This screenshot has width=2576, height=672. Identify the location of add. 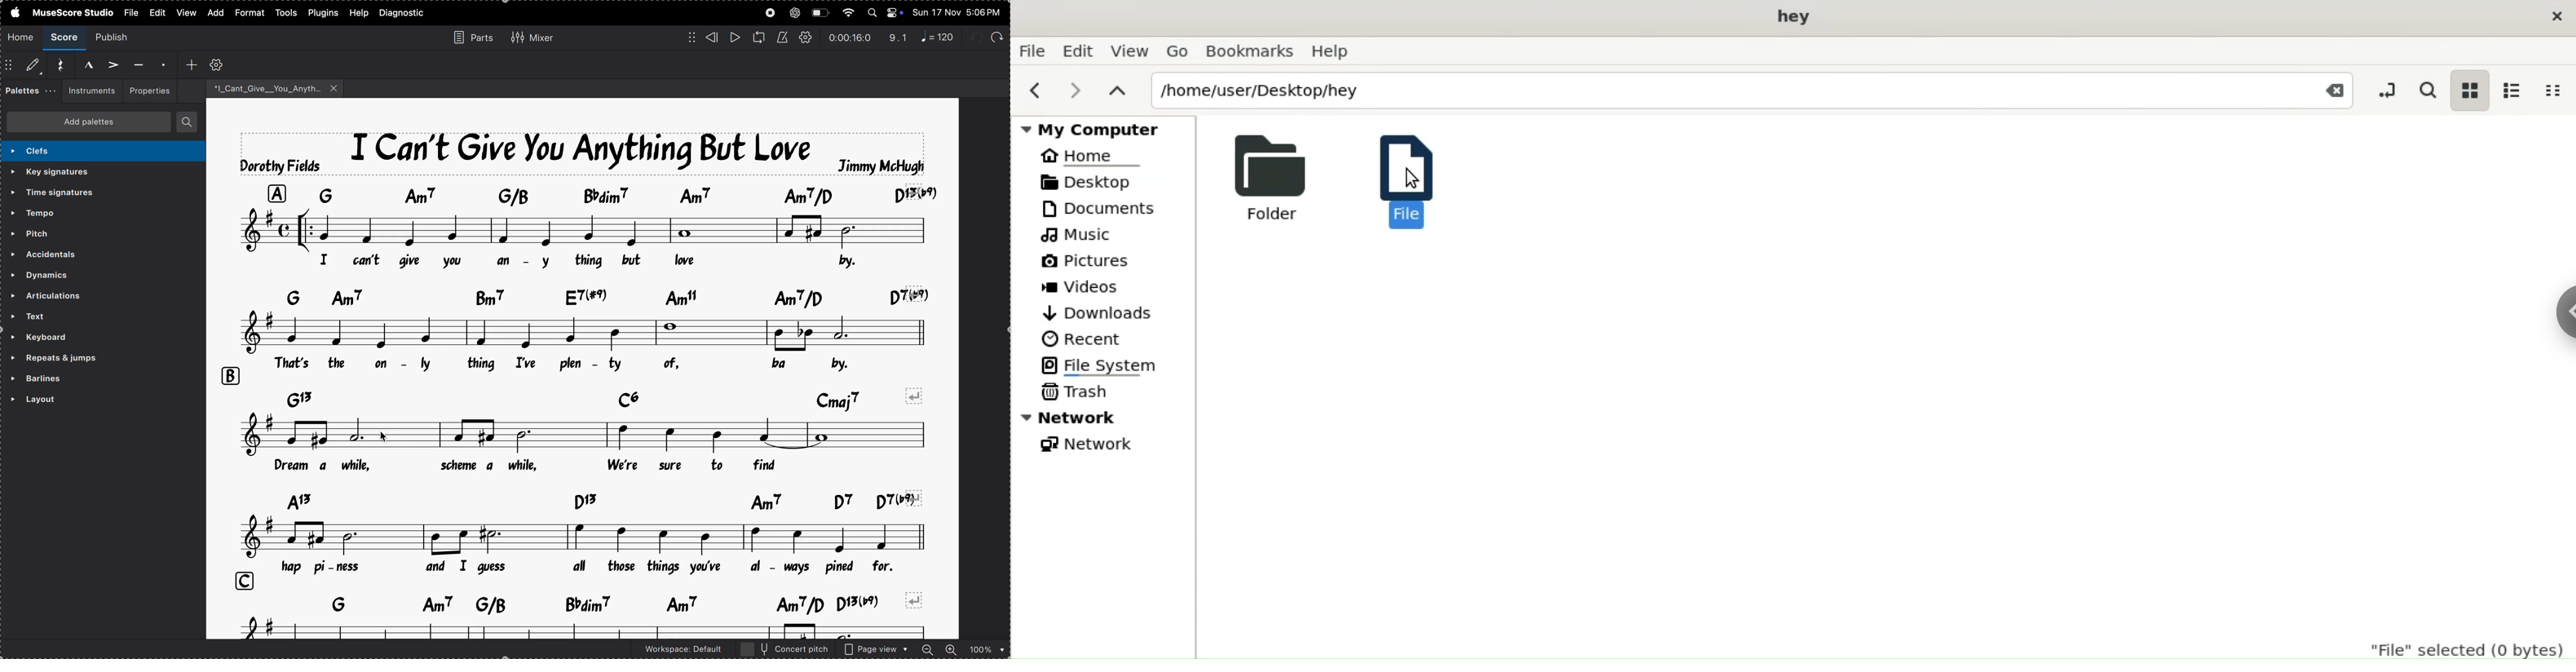
(214, 13).